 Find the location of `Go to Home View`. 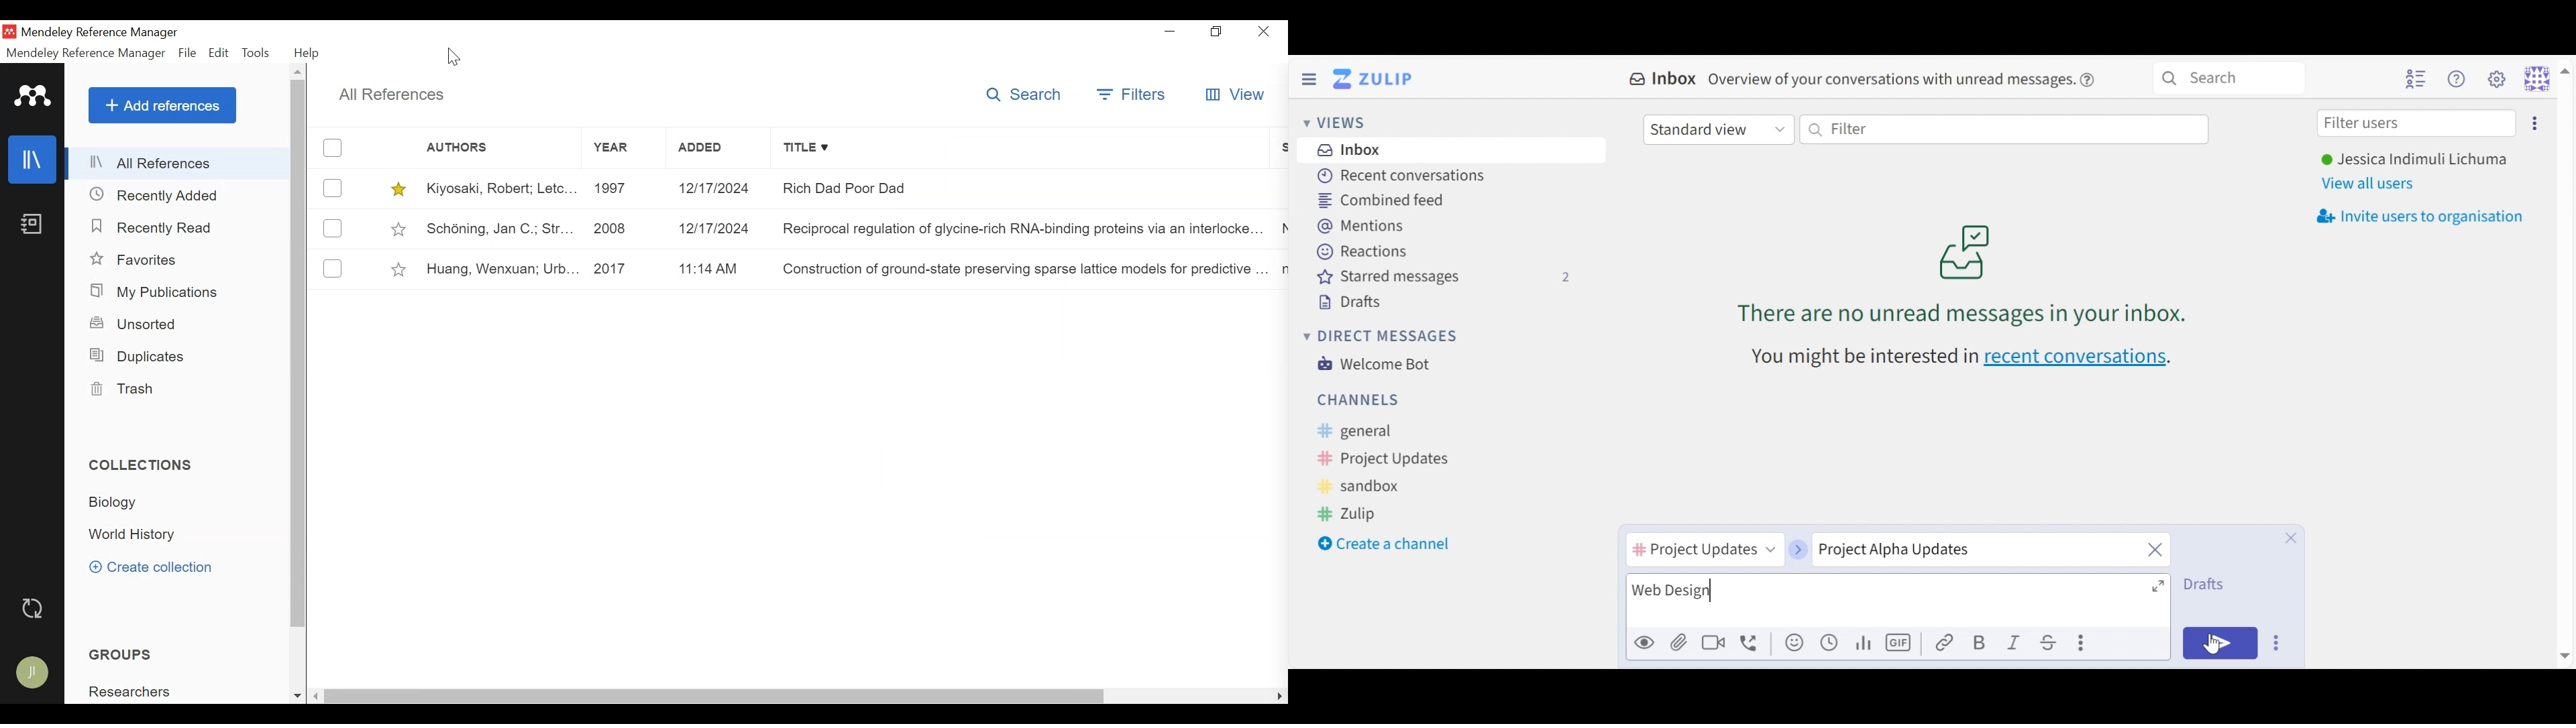

Go to Home View is located at coordinates (1376, 79).